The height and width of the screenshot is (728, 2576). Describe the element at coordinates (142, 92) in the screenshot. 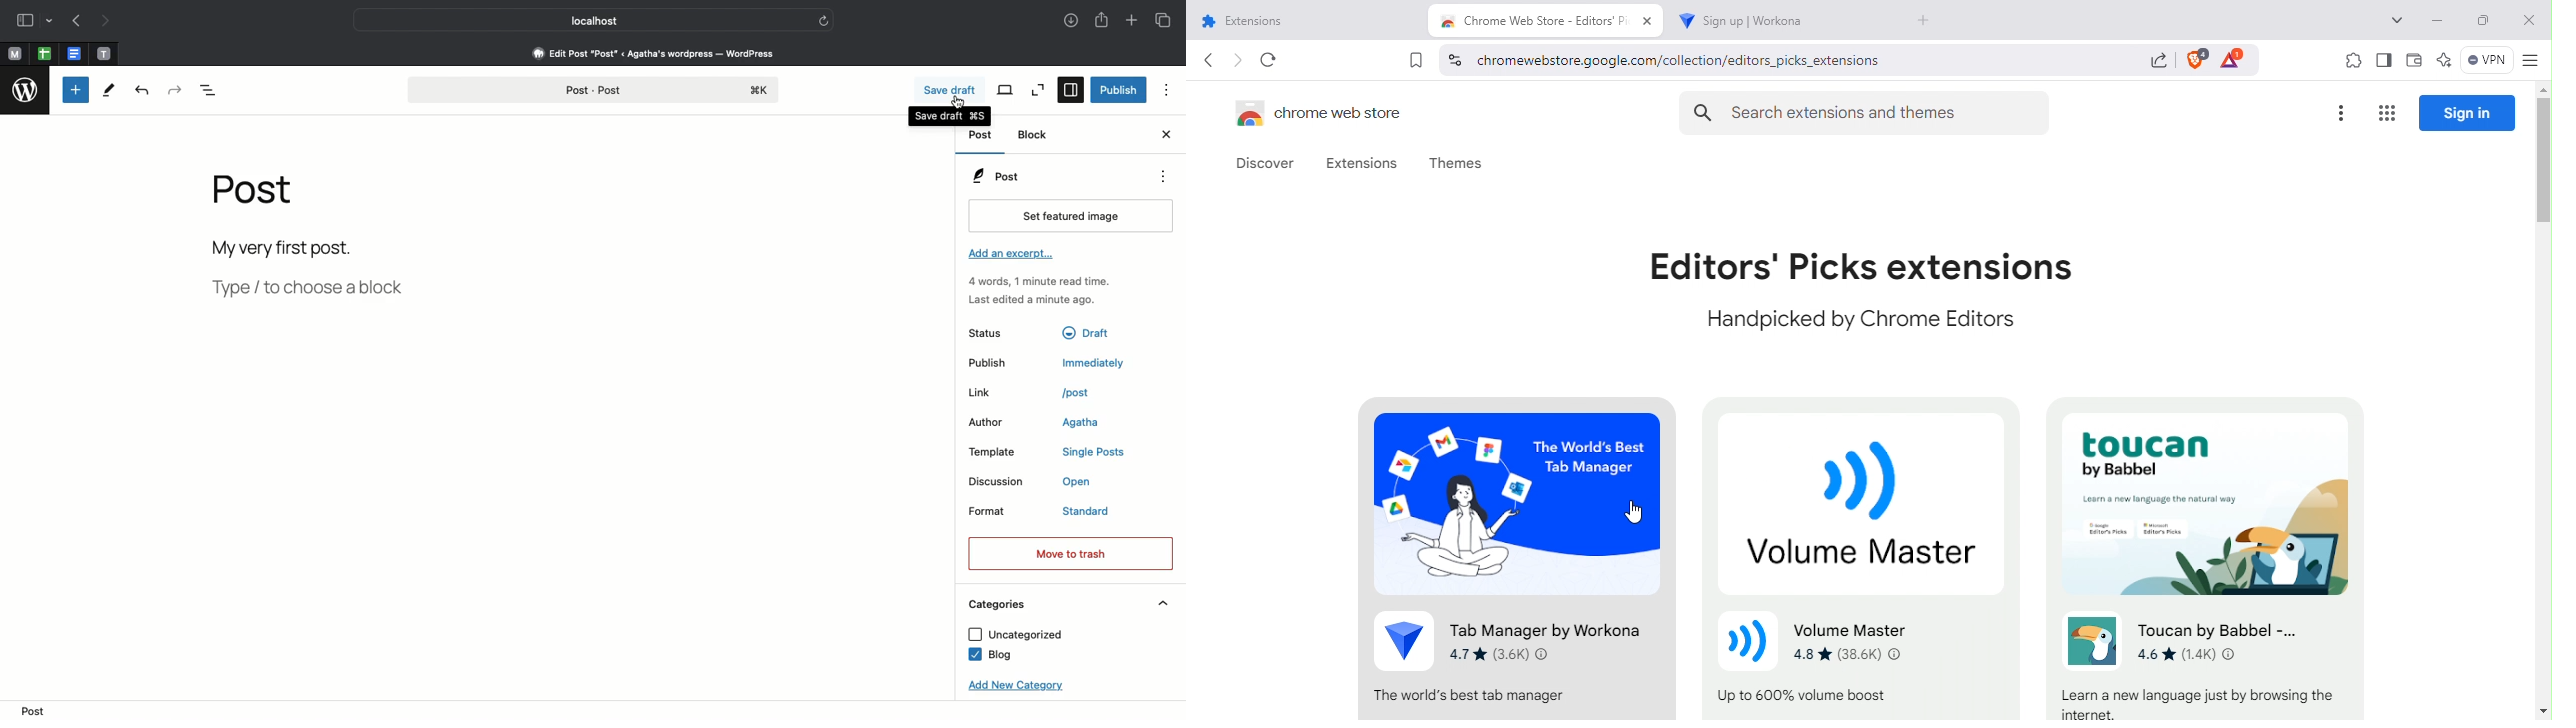

I see `Undo` at that location.